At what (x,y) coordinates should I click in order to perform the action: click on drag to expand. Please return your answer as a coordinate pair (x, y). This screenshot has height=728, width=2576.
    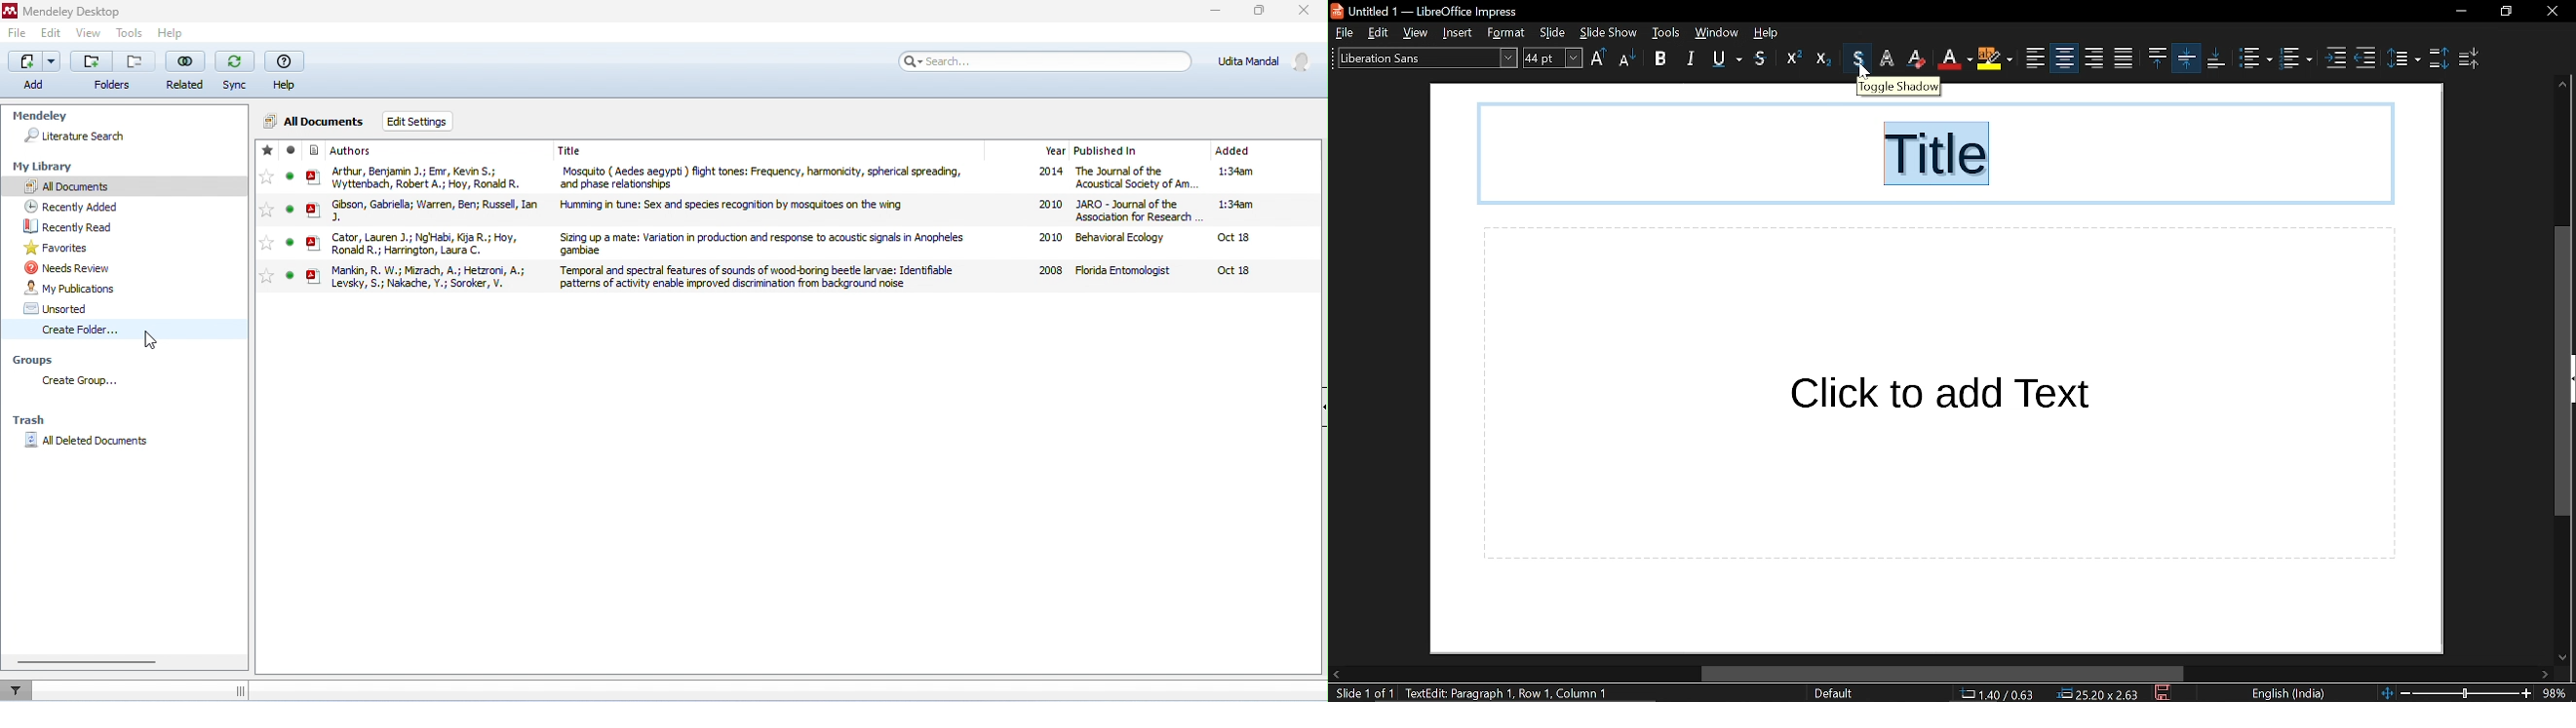
    Looking at the image, I should click on (239, 691).